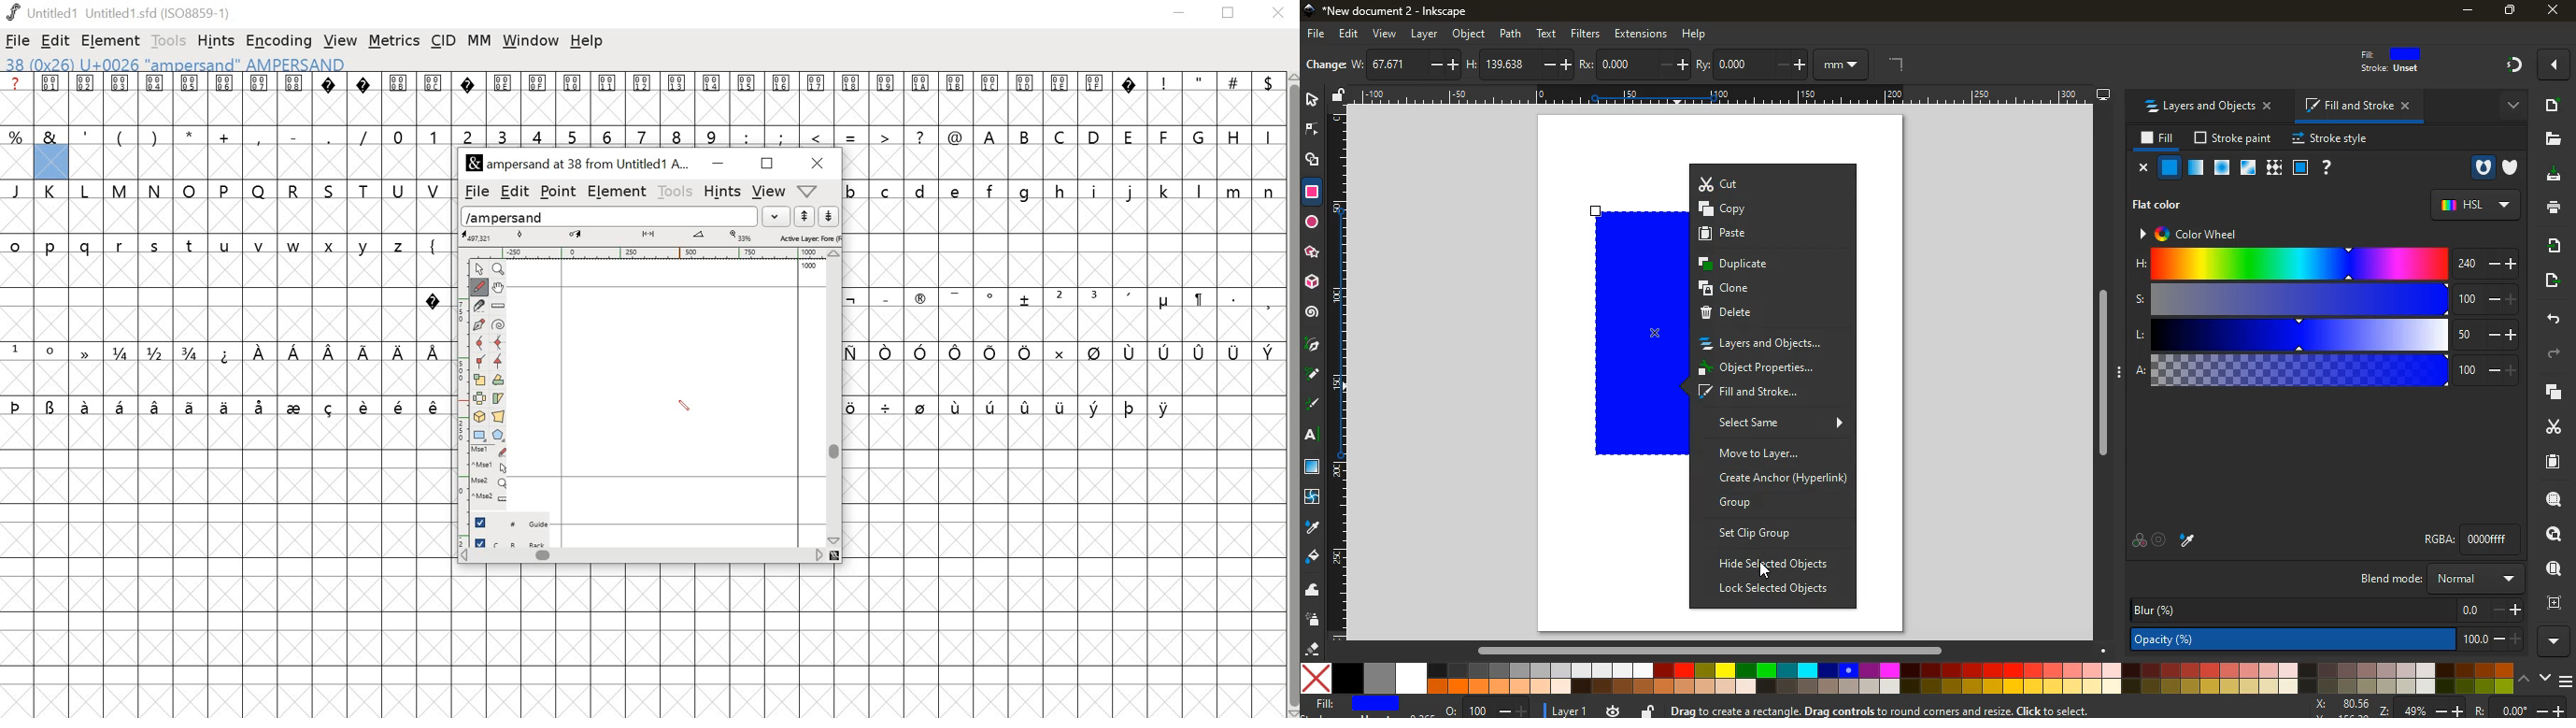  Describe the element at coordinates (1059, 297) in the screenshot. I see `2` at that location.